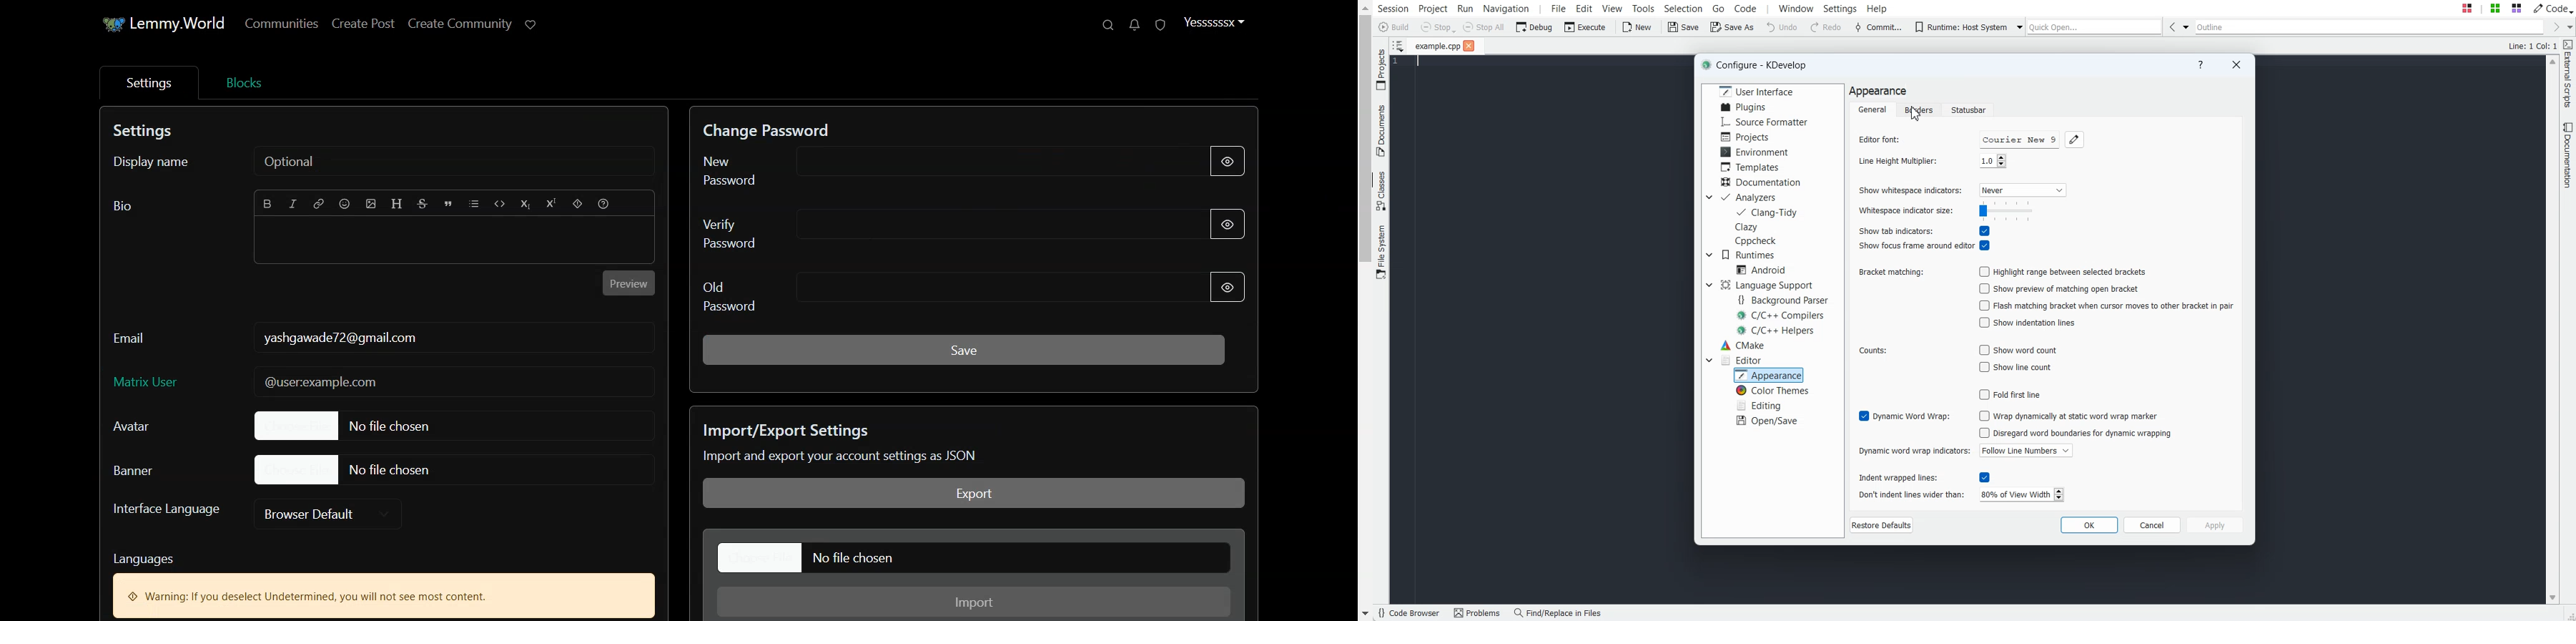 This screenshot has height=644, width=2576. What do you see at coordinates (2216, 525) in the screenshot?
I see `Apply` at bounding box center [2216, 525].